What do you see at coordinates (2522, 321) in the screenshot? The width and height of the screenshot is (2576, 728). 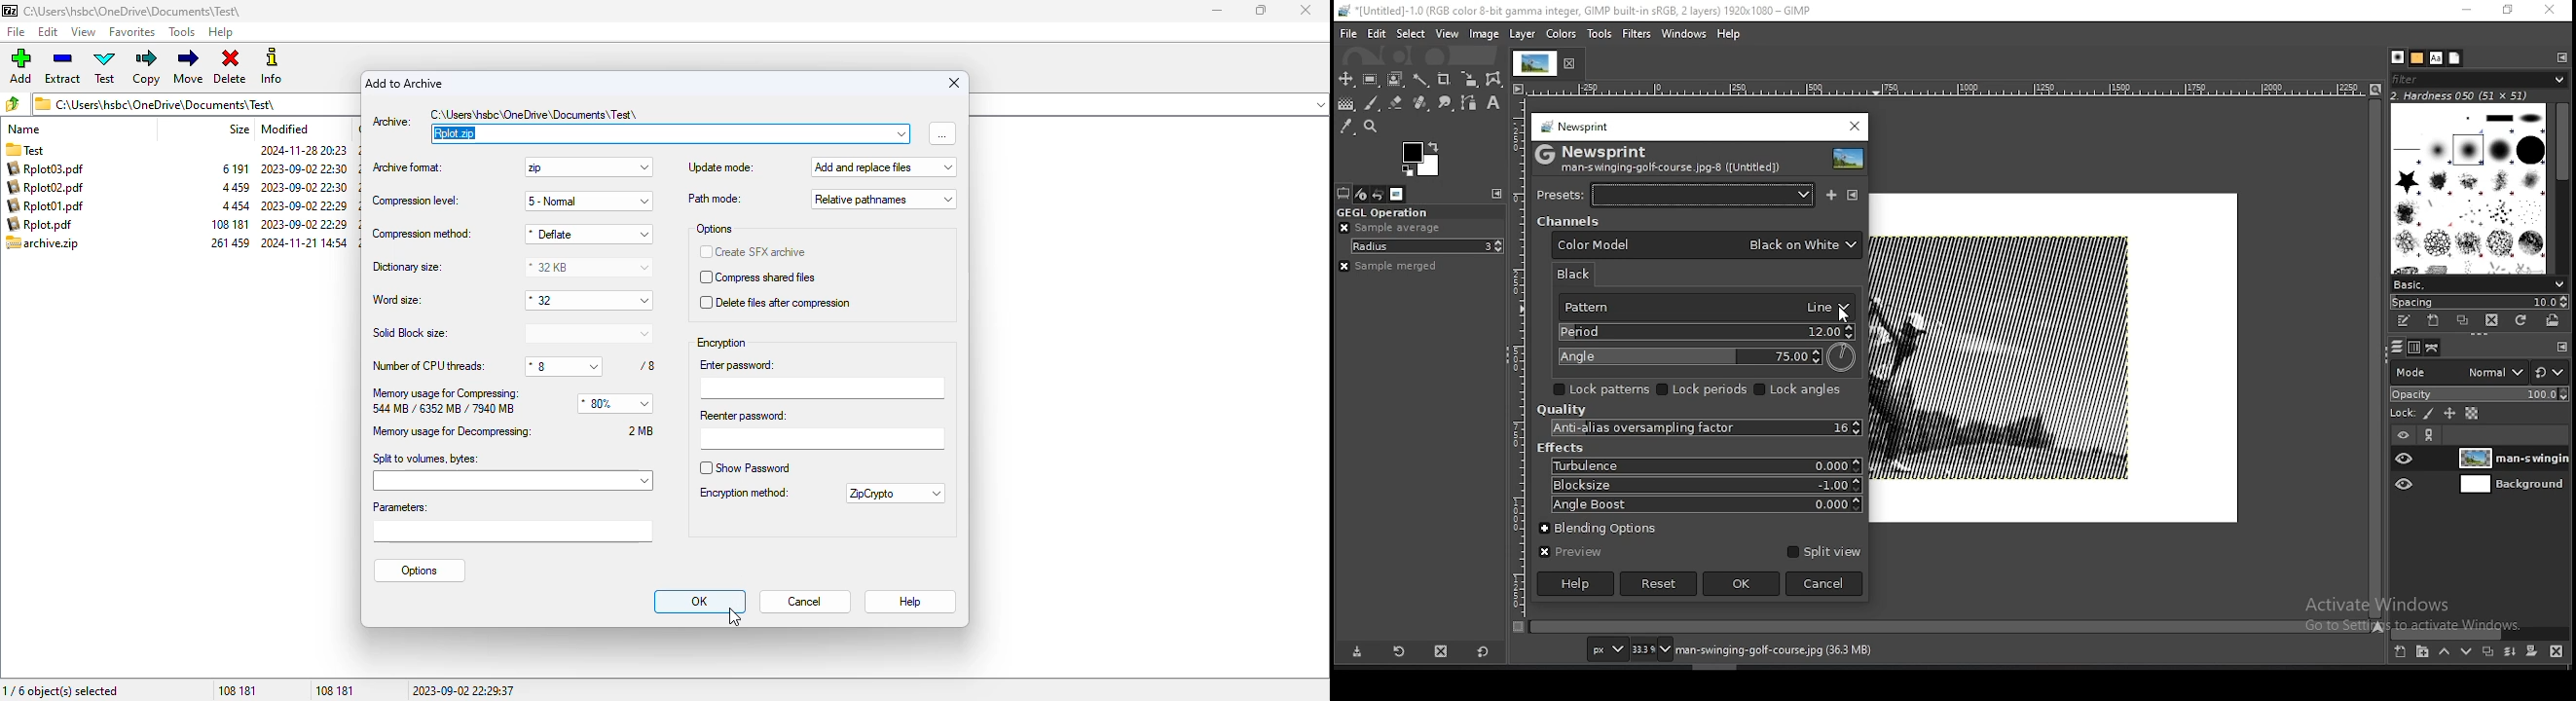 I see `refresh brushes` at bounding box center [2522, 321].